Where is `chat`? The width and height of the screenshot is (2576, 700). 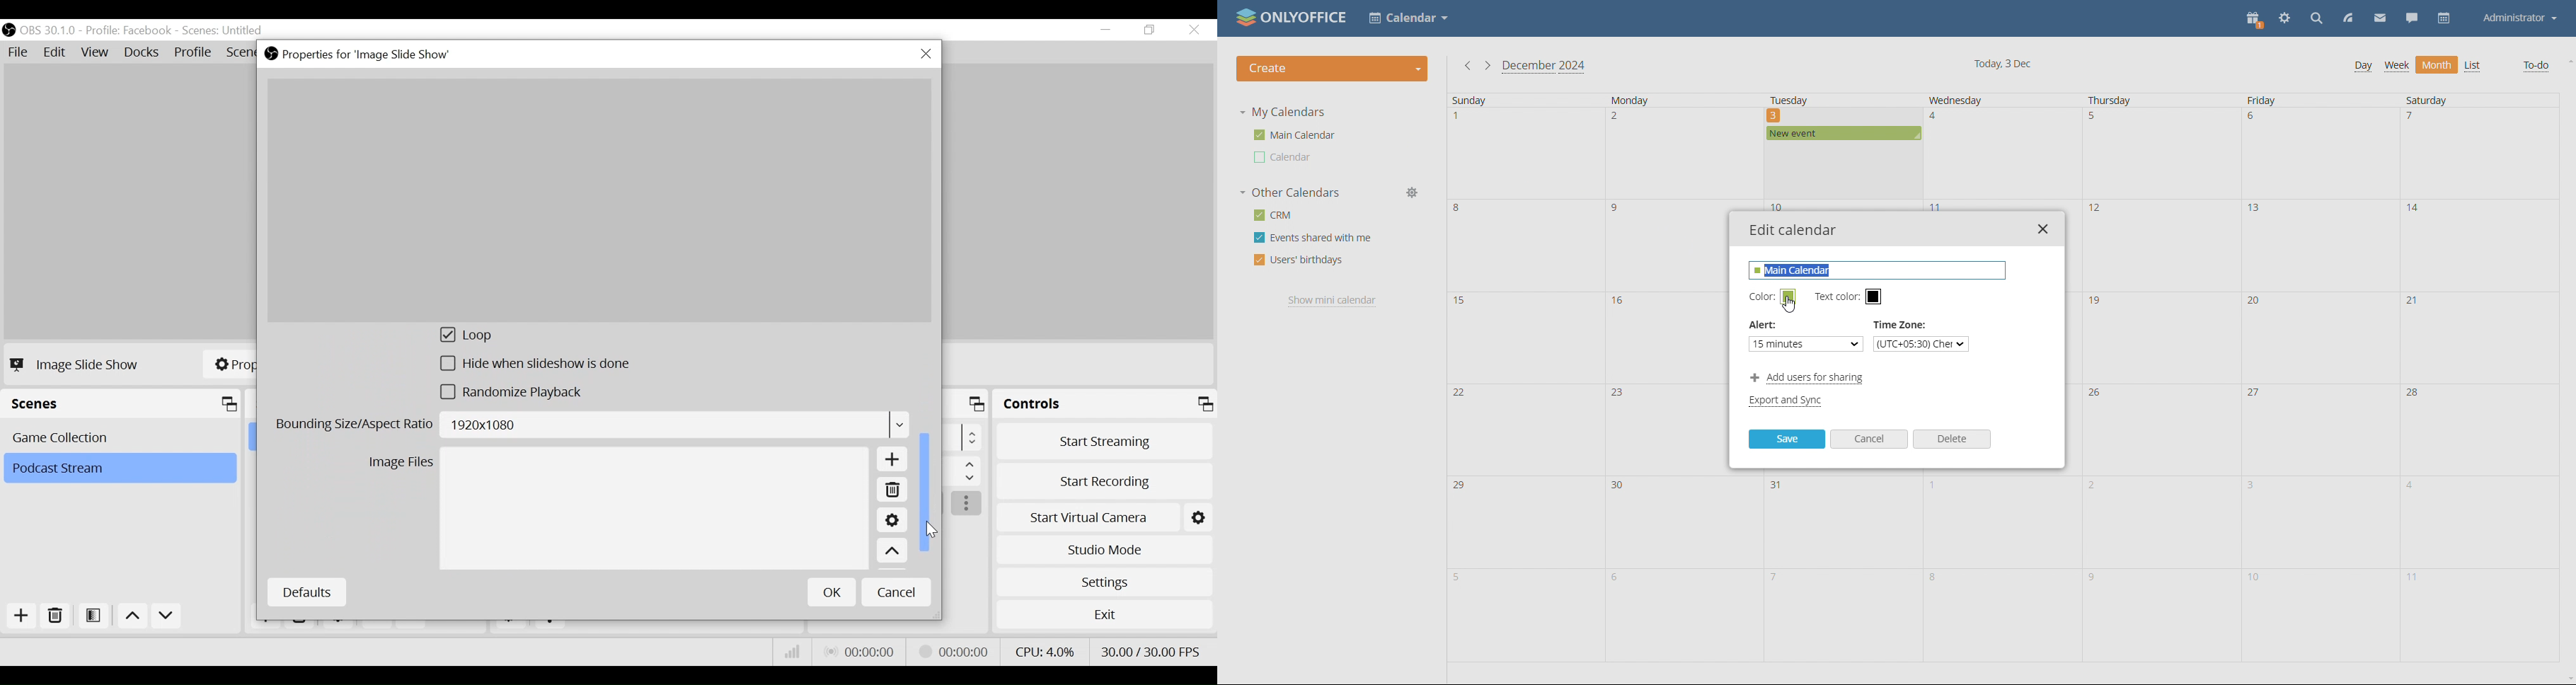
chat is located at coordinates (2412, 19).